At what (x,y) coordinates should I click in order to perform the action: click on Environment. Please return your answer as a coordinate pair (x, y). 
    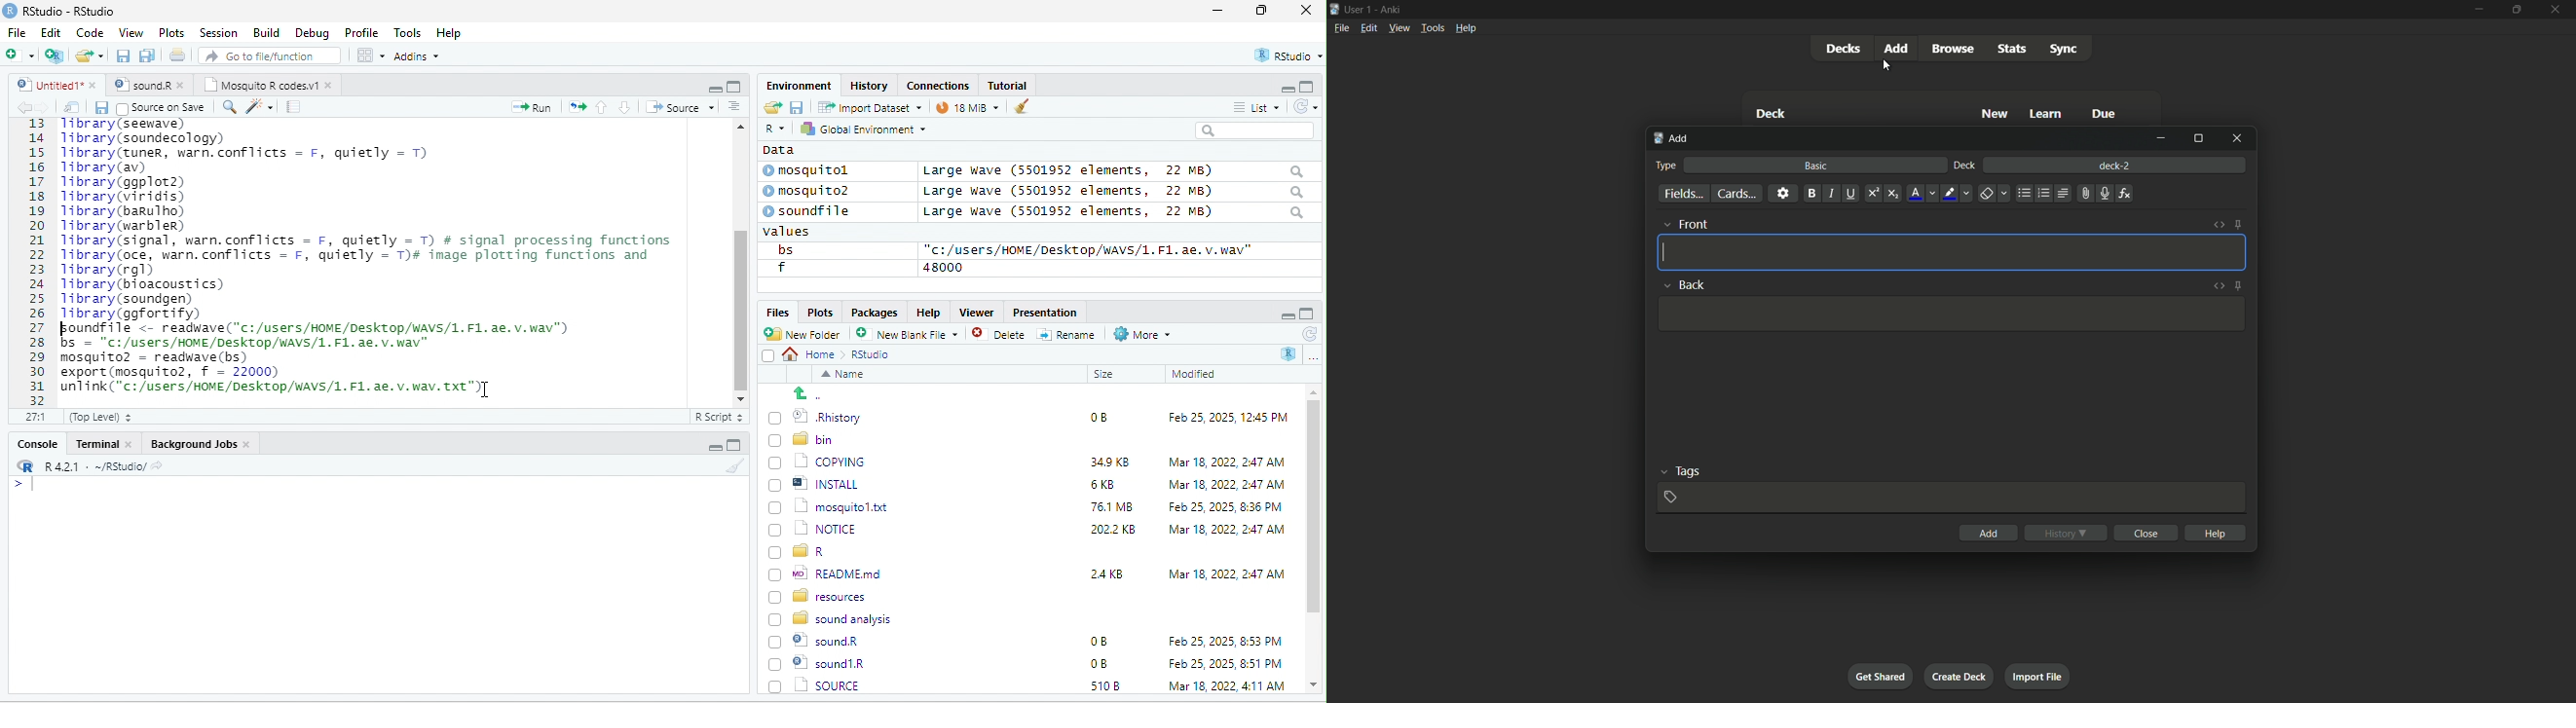
    Looking at the image, I should click on (799, 85).